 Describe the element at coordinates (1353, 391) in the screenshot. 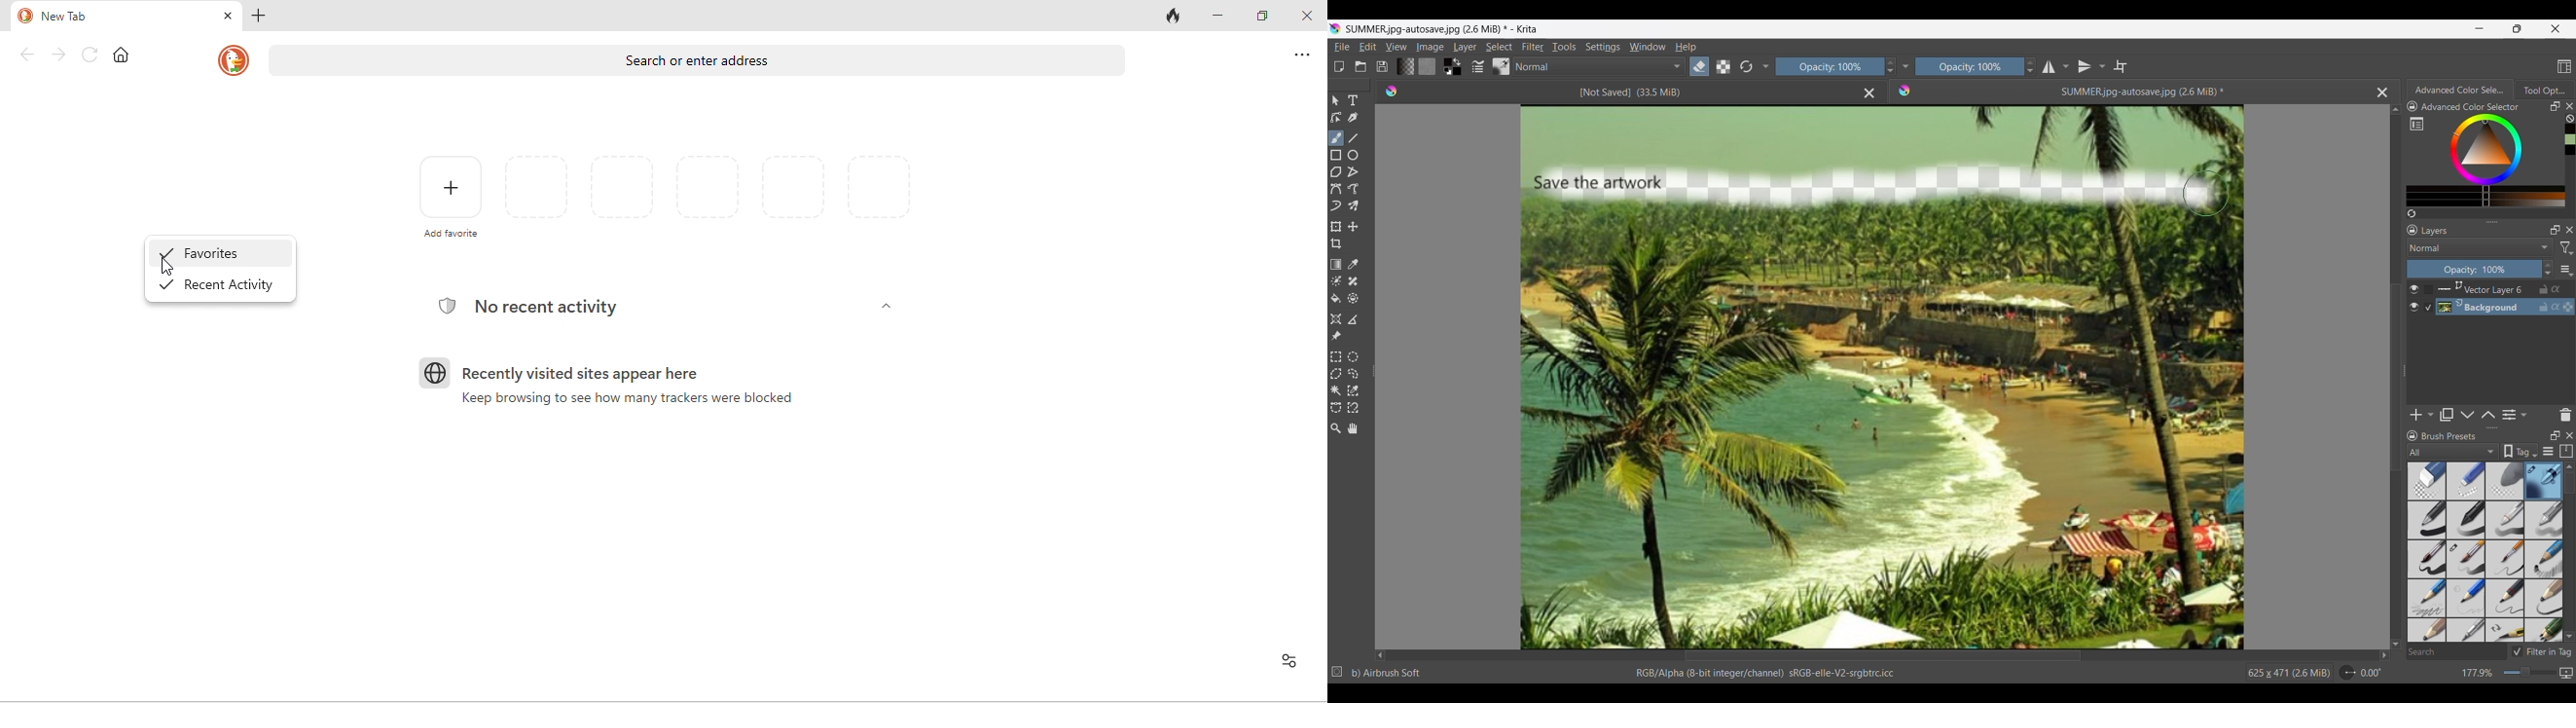

I see `Similar color selection tool` at that location.